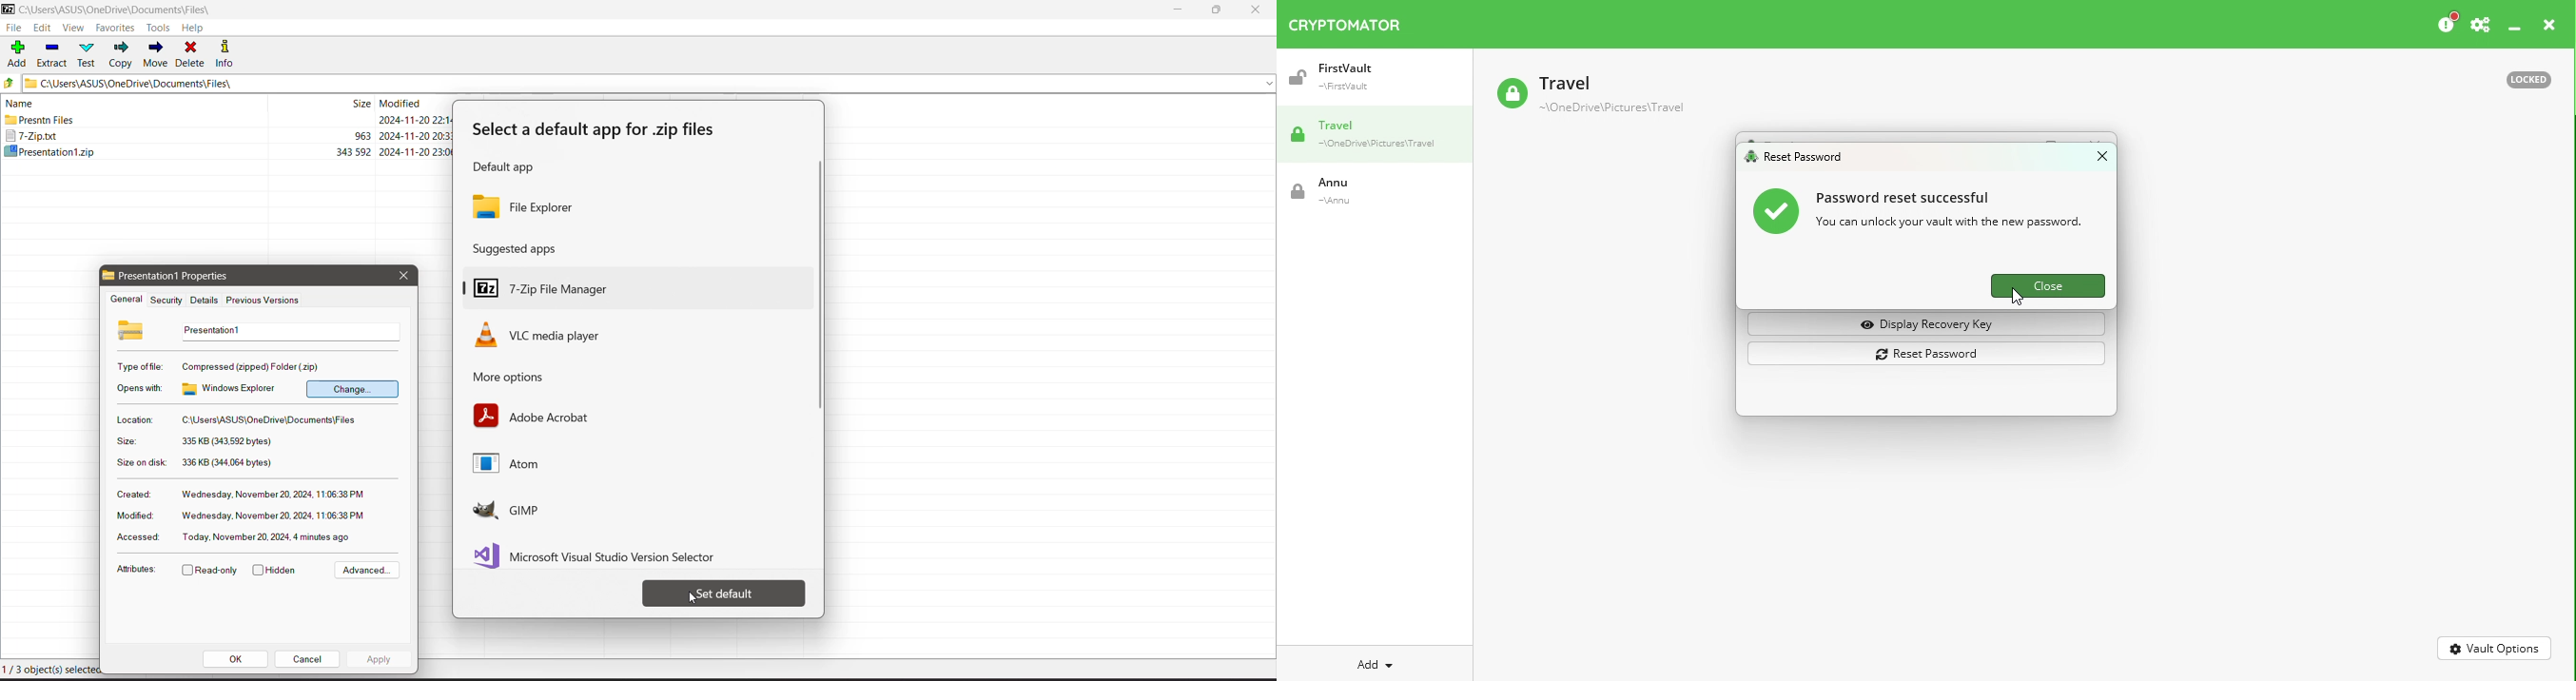  Describe the element at coordinates (268, 537) in the screenshot. I see `Accessed Day, Date, Year and time` at that location.